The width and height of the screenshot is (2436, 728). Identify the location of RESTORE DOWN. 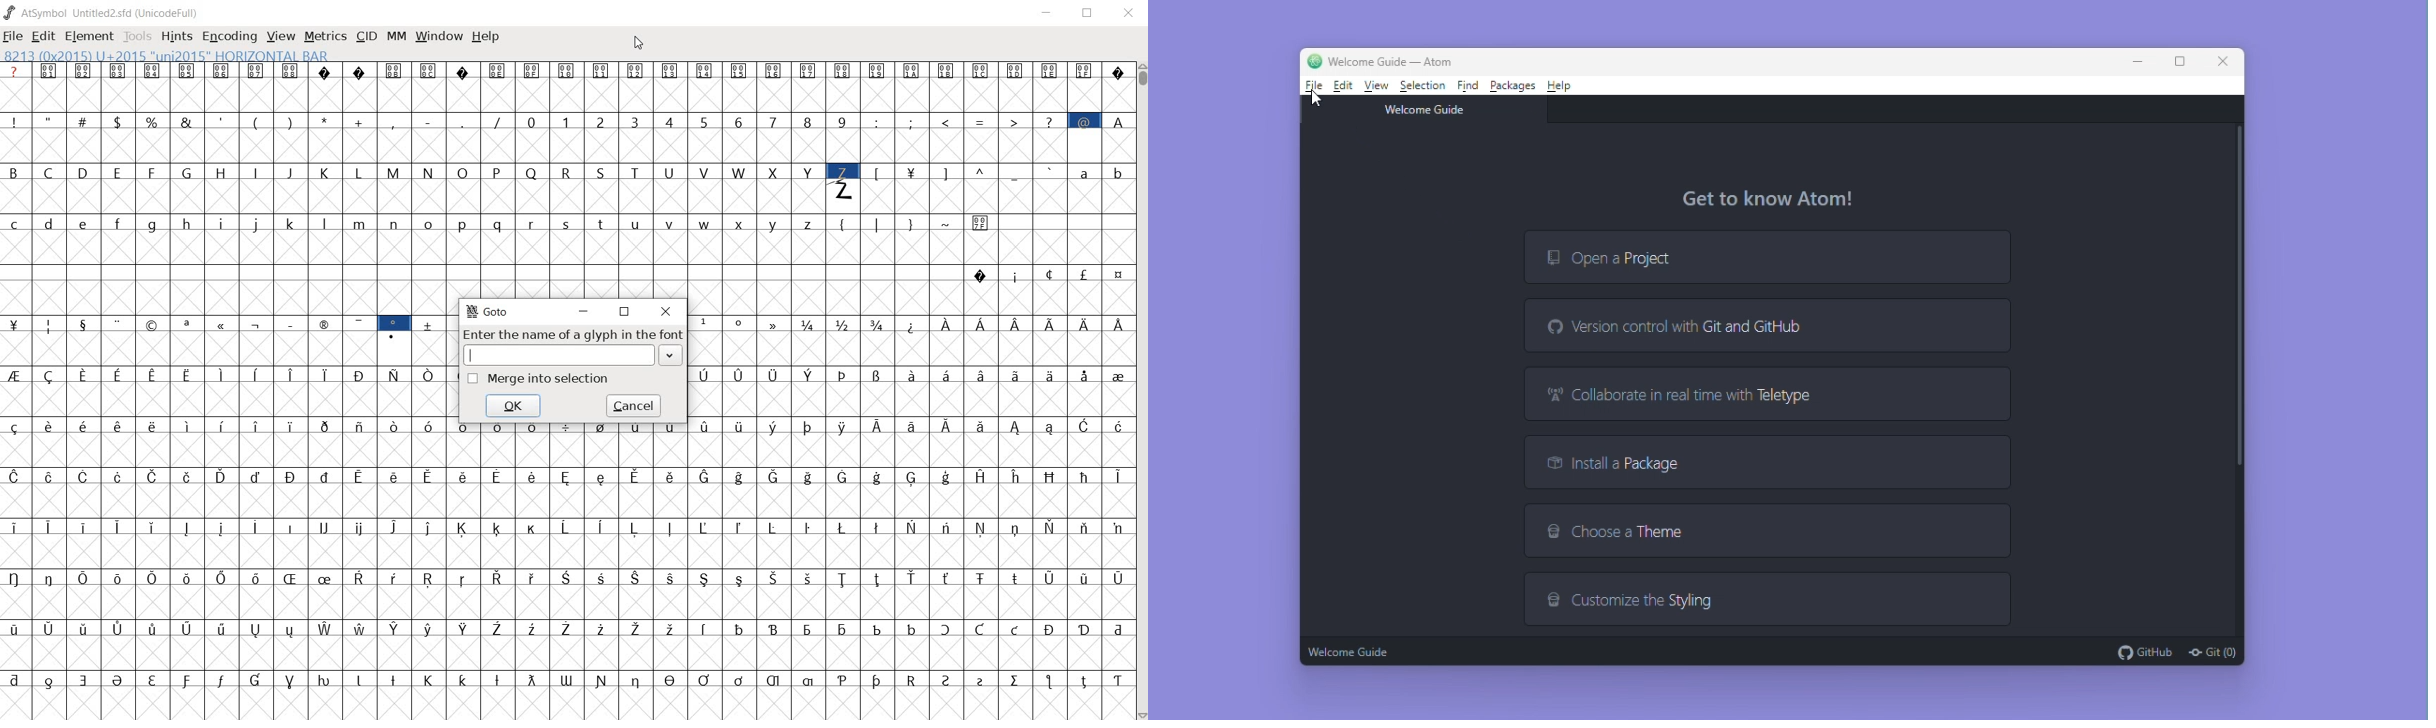
(626, 314).